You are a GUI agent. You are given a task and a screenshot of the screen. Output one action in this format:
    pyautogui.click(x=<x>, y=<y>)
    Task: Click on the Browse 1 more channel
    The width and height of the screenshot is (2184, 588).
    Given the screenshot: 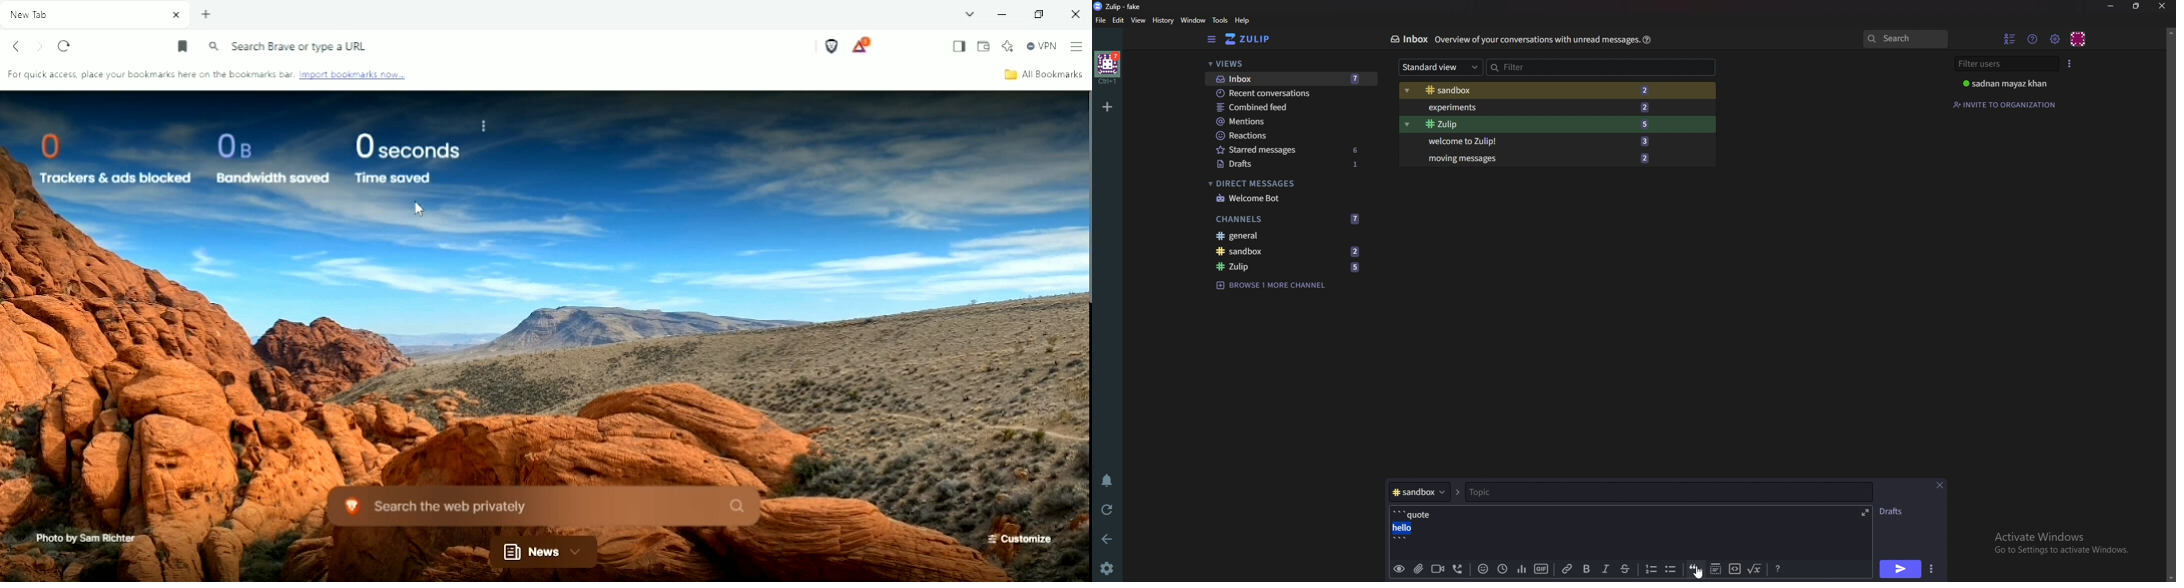 What is the action you would take?
    pyautogui.click(x=1276, y=285)
    